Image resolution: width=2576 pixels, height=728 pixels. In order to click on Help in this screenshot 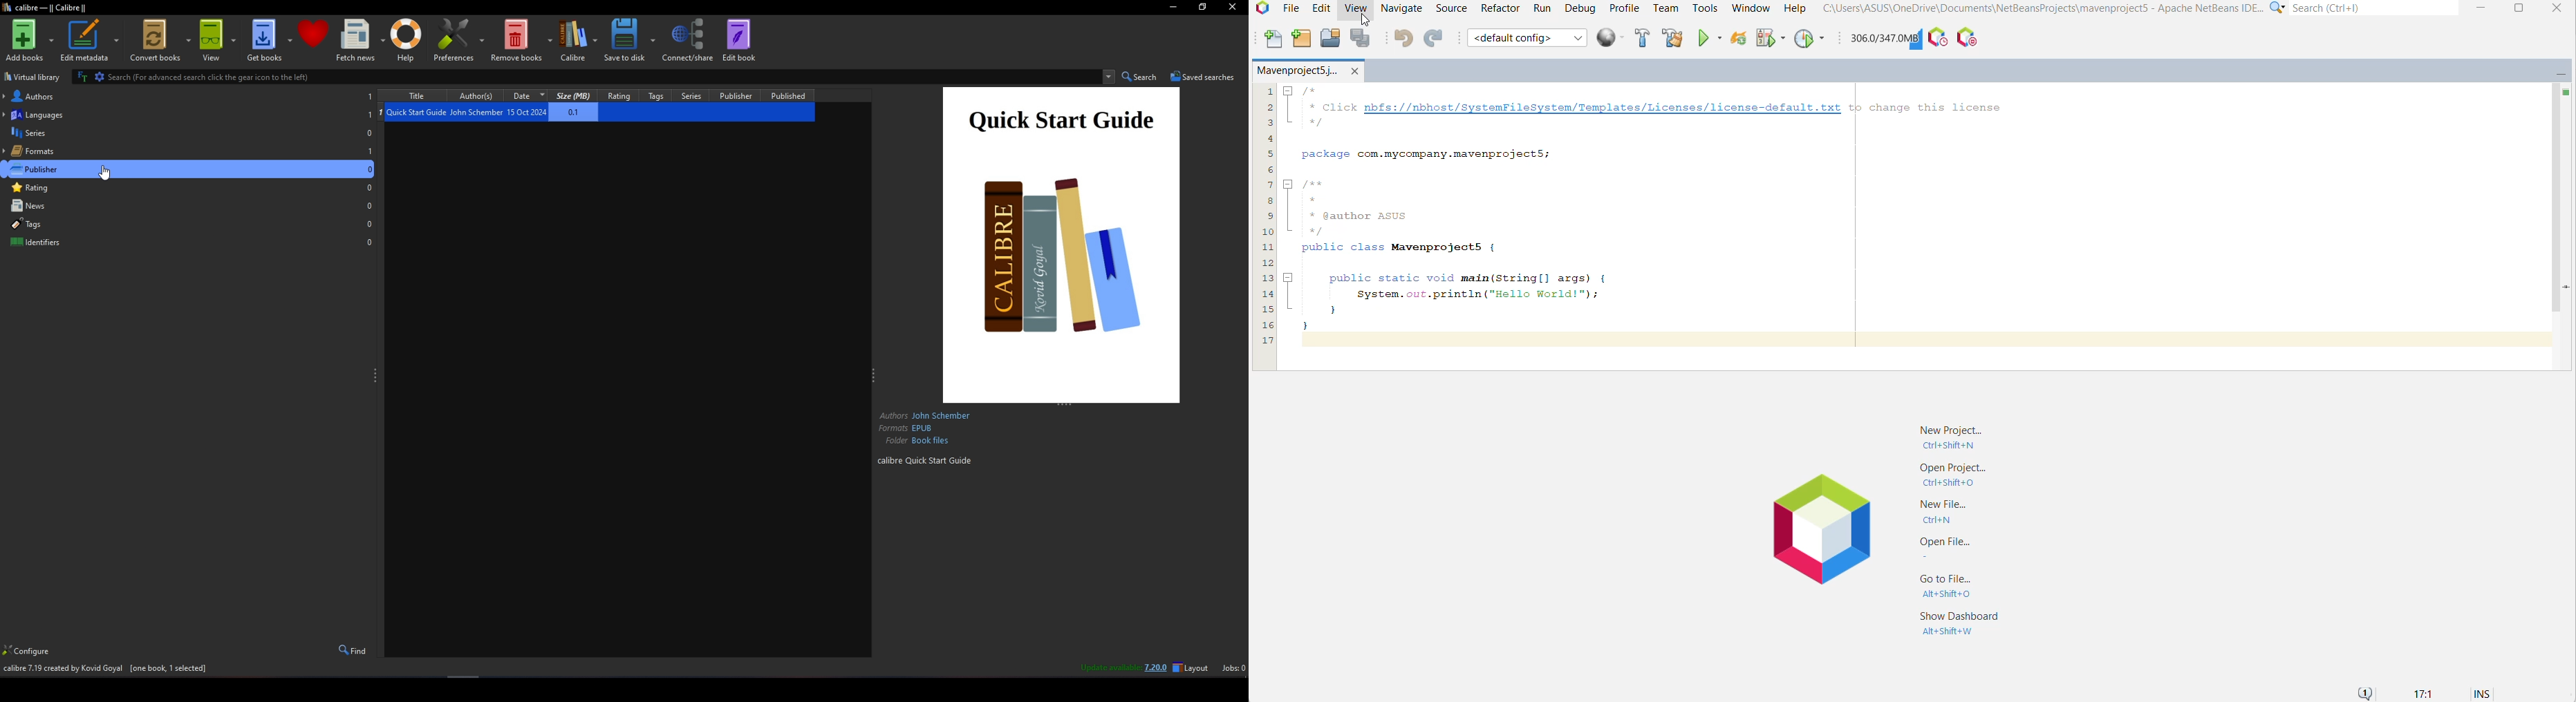, I will do `click(406, 40)`.